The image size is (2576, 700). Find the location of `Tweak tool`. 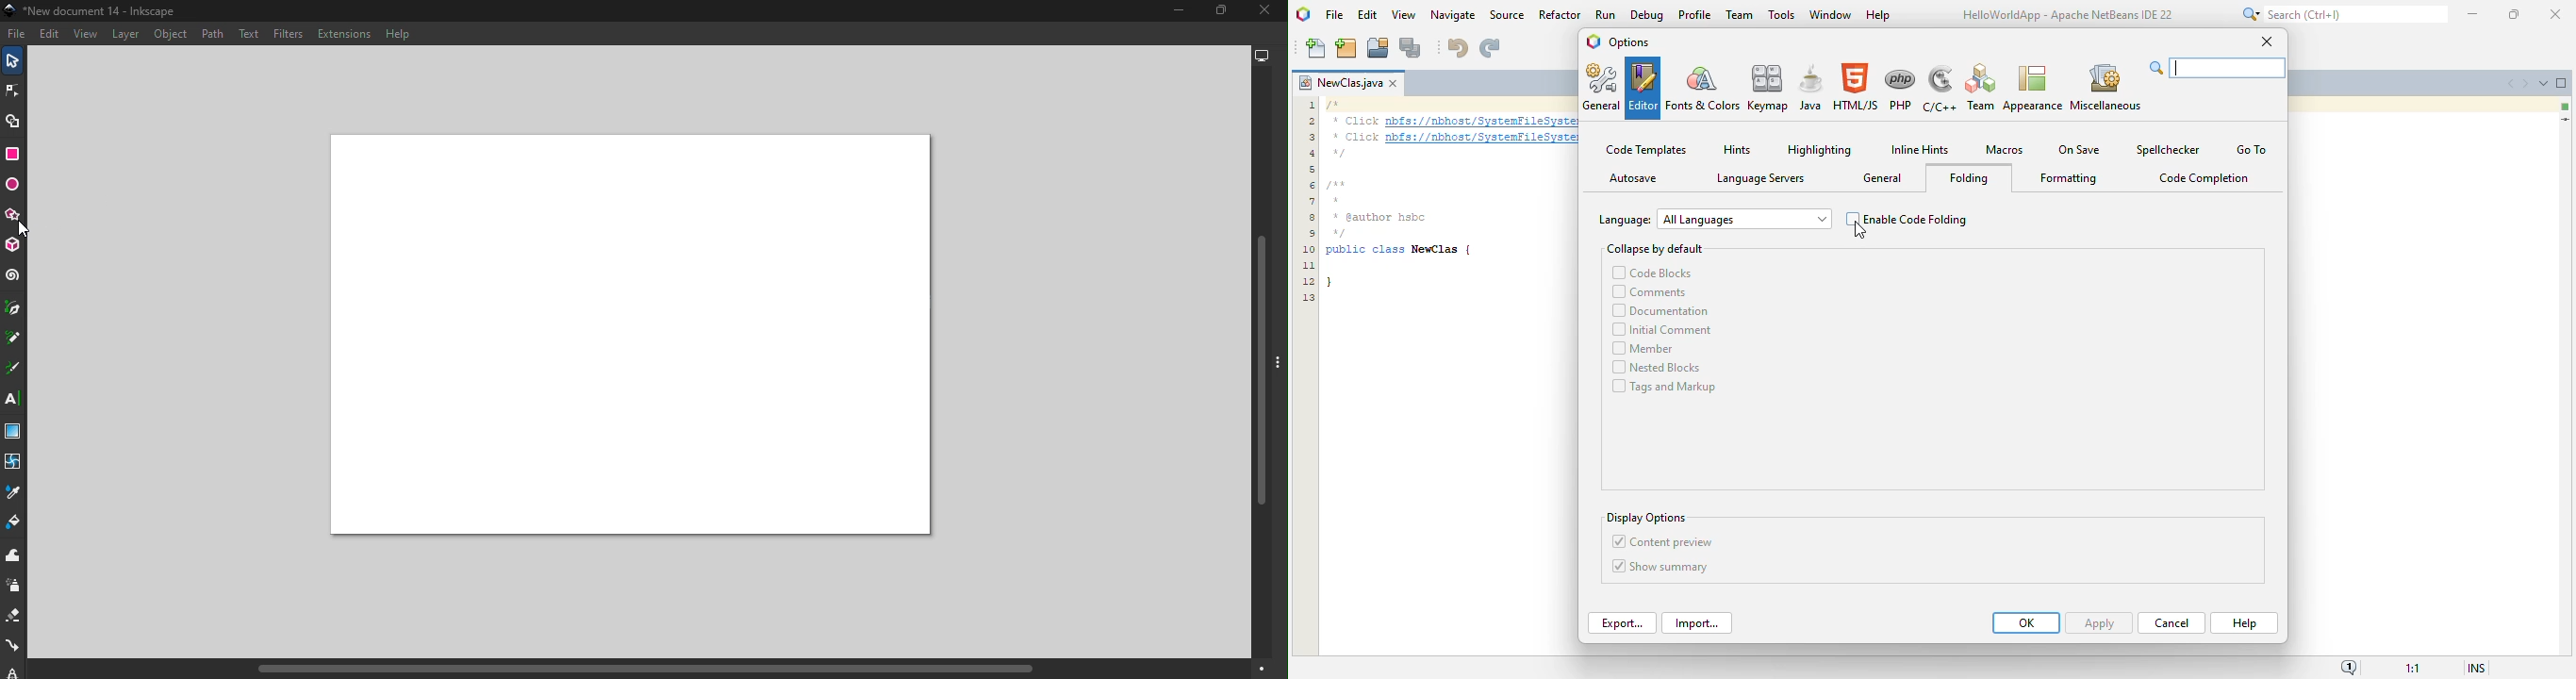

Tweak tool is located at coordinates (16, 556).